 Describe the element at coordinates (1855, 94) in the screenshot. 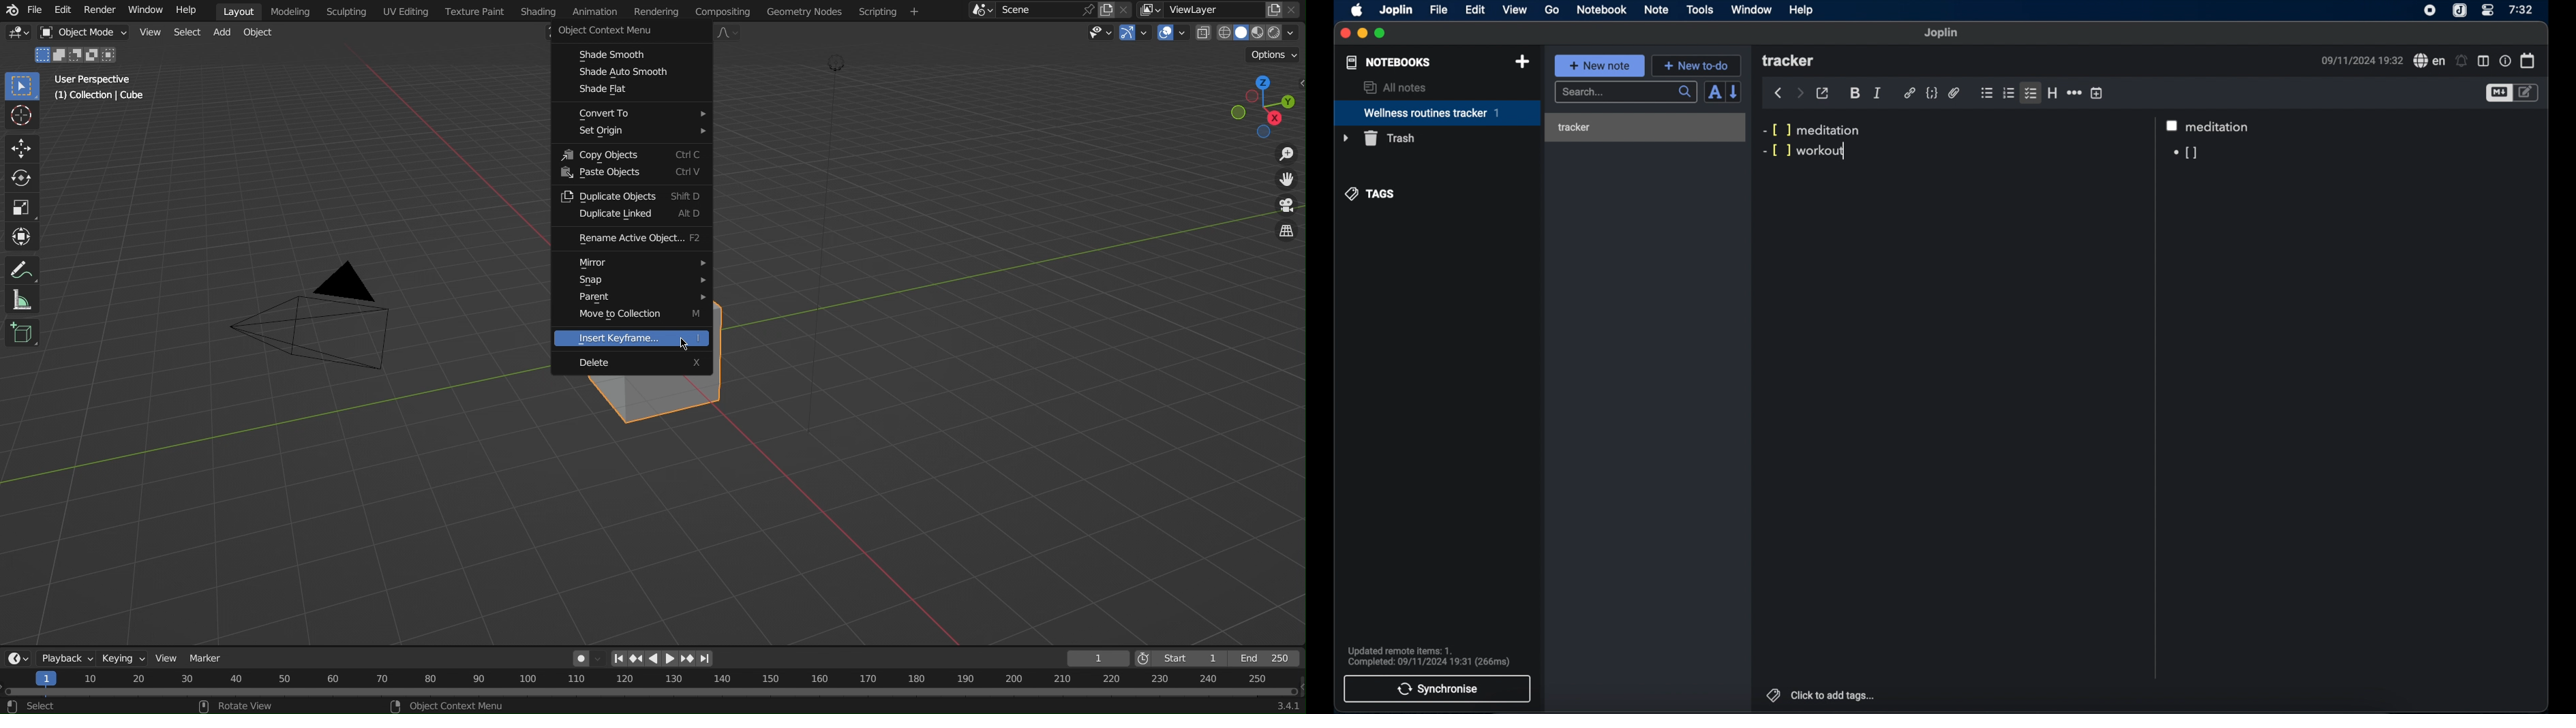

I see `bold` at that location.